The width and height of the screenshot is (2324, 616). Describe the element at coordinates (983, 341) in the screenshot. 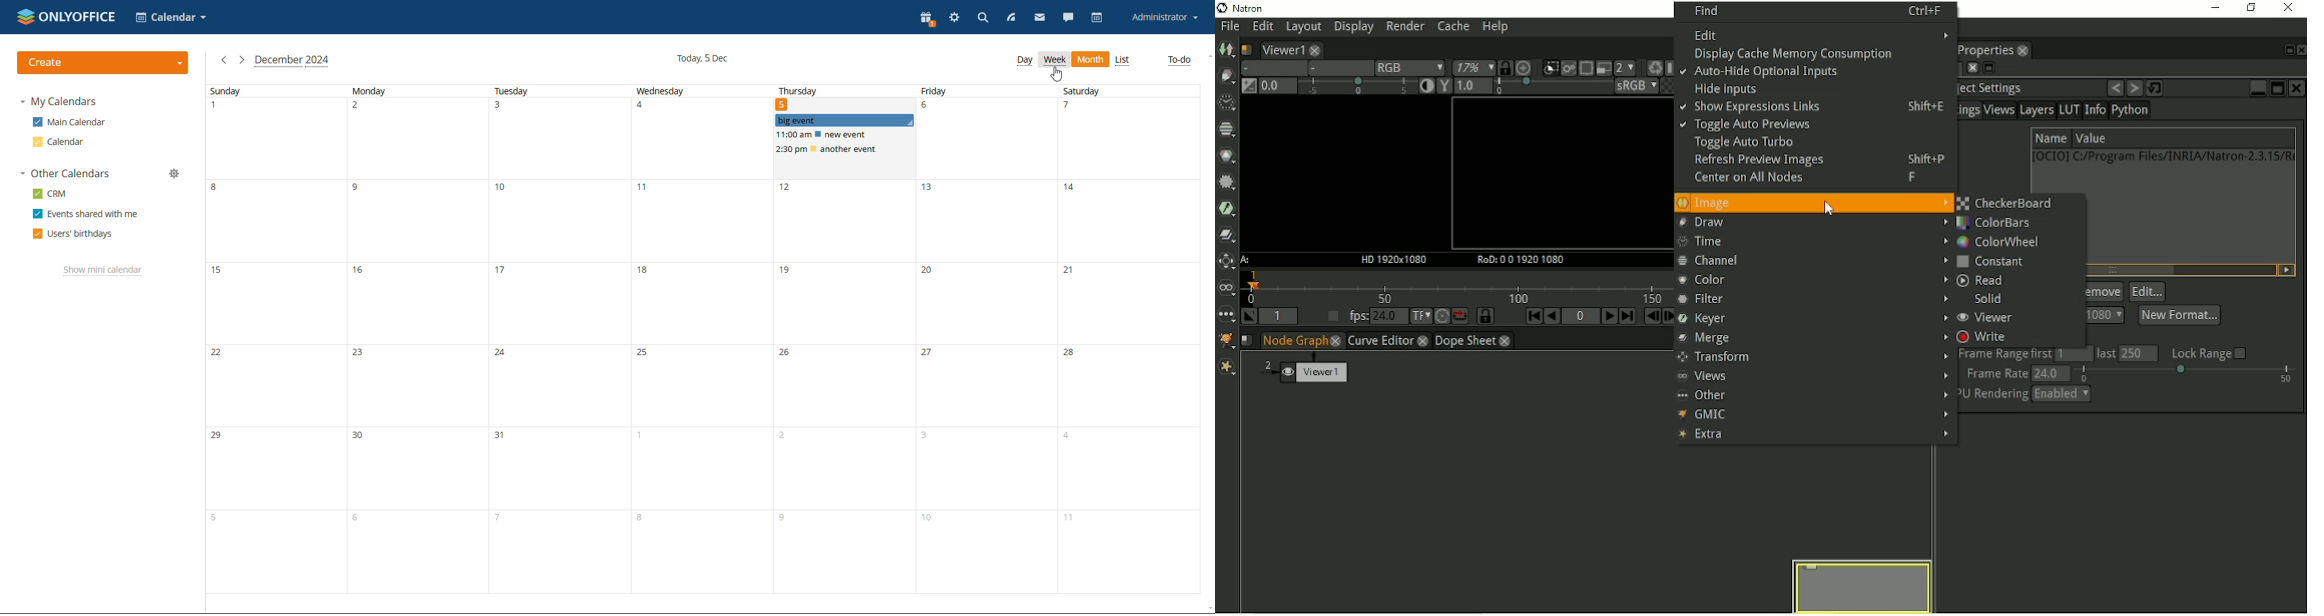

I see `friday` at that location.